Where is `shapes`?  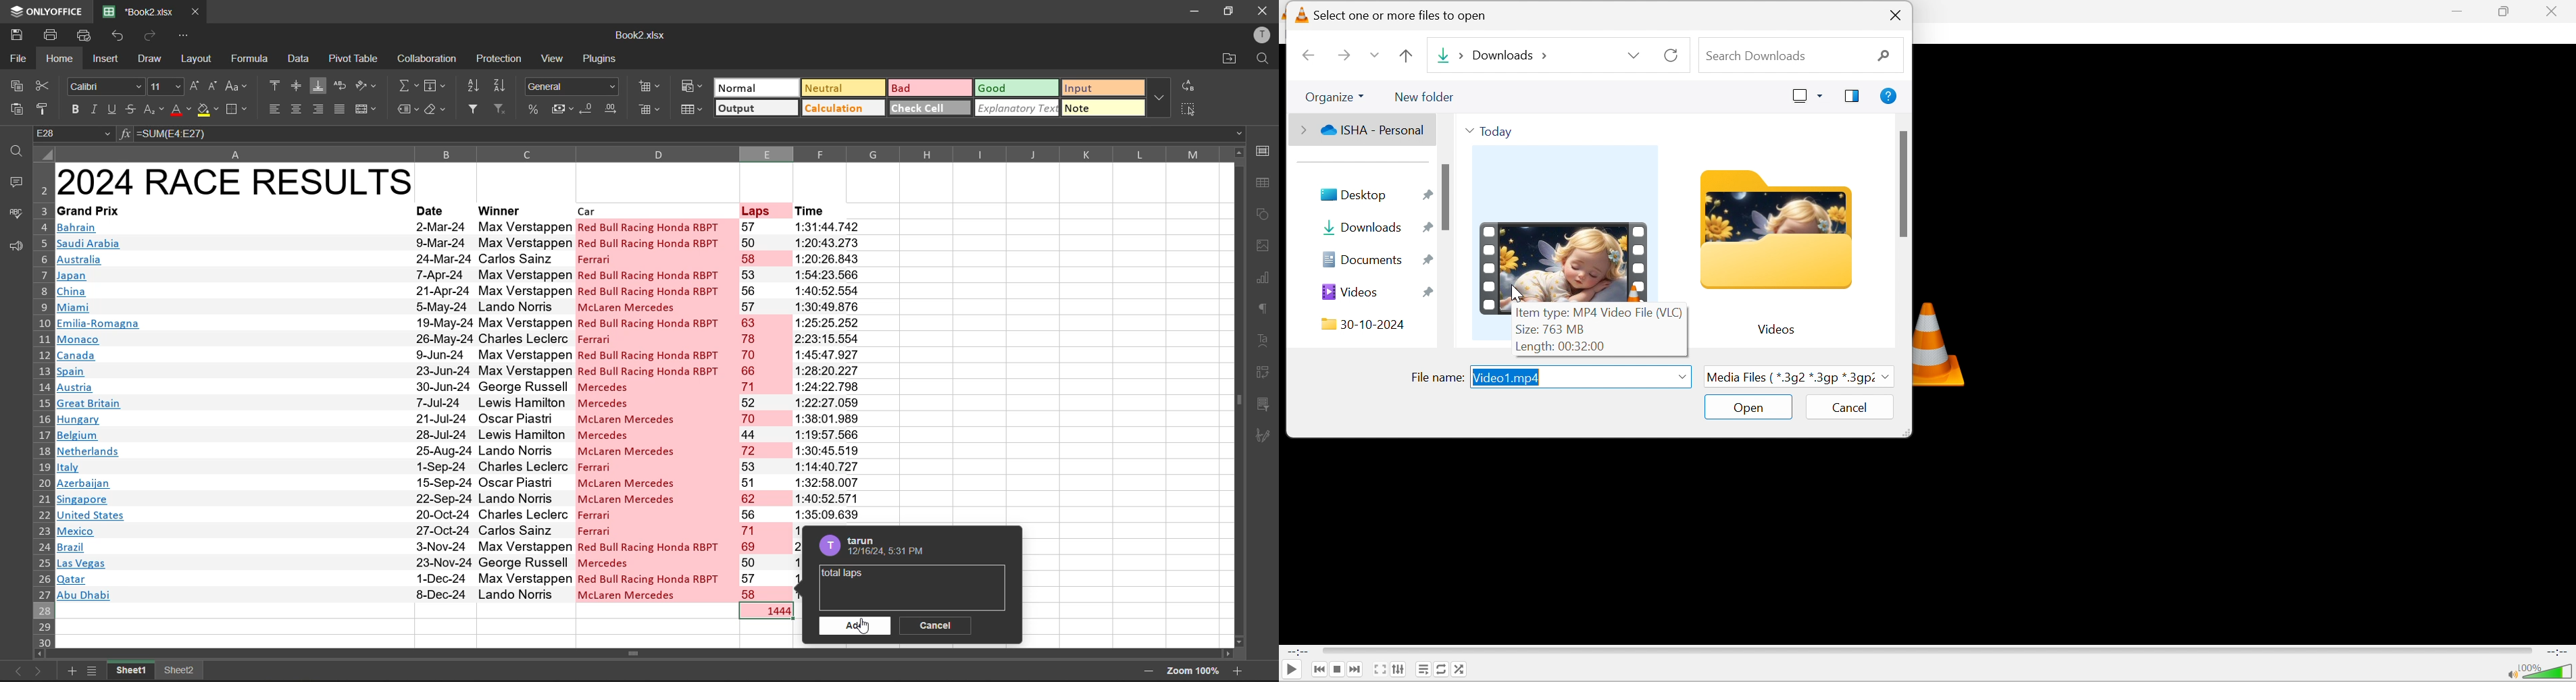
shapes is located at coordinates (1264, 213).